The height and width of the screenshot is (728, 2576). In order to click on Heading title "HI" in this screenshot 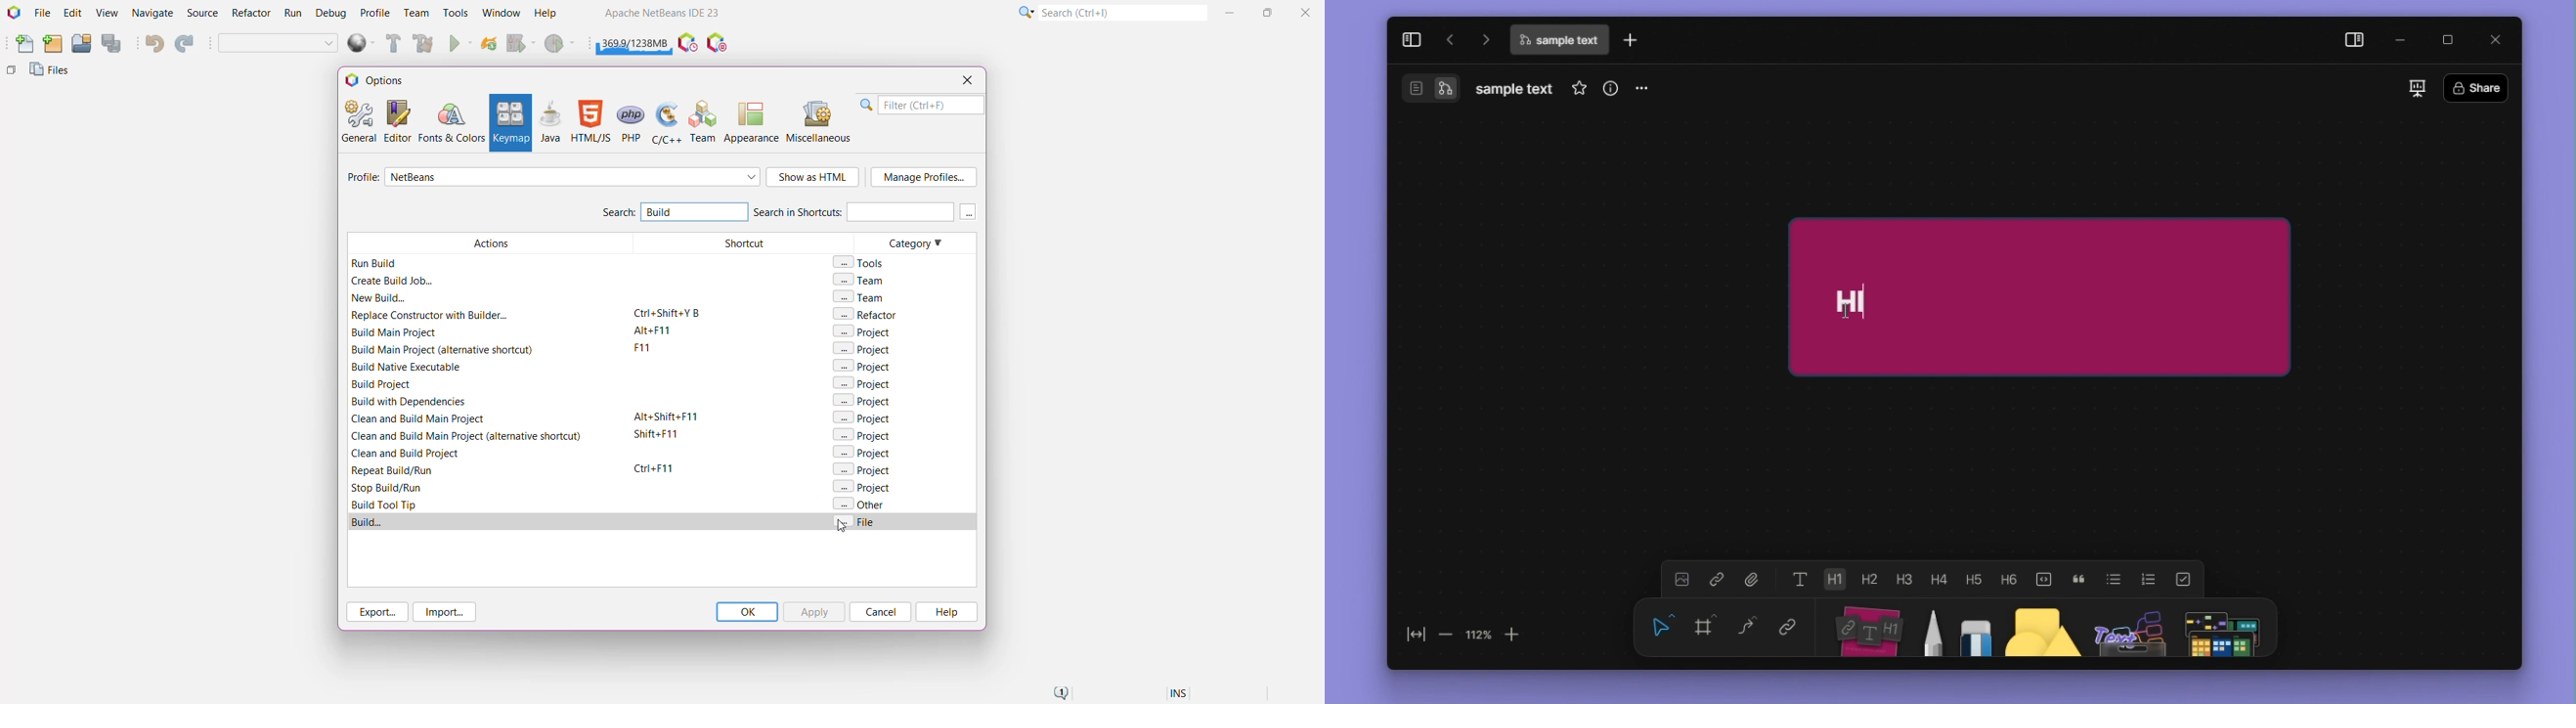, I will do `click(1853, 302)`.